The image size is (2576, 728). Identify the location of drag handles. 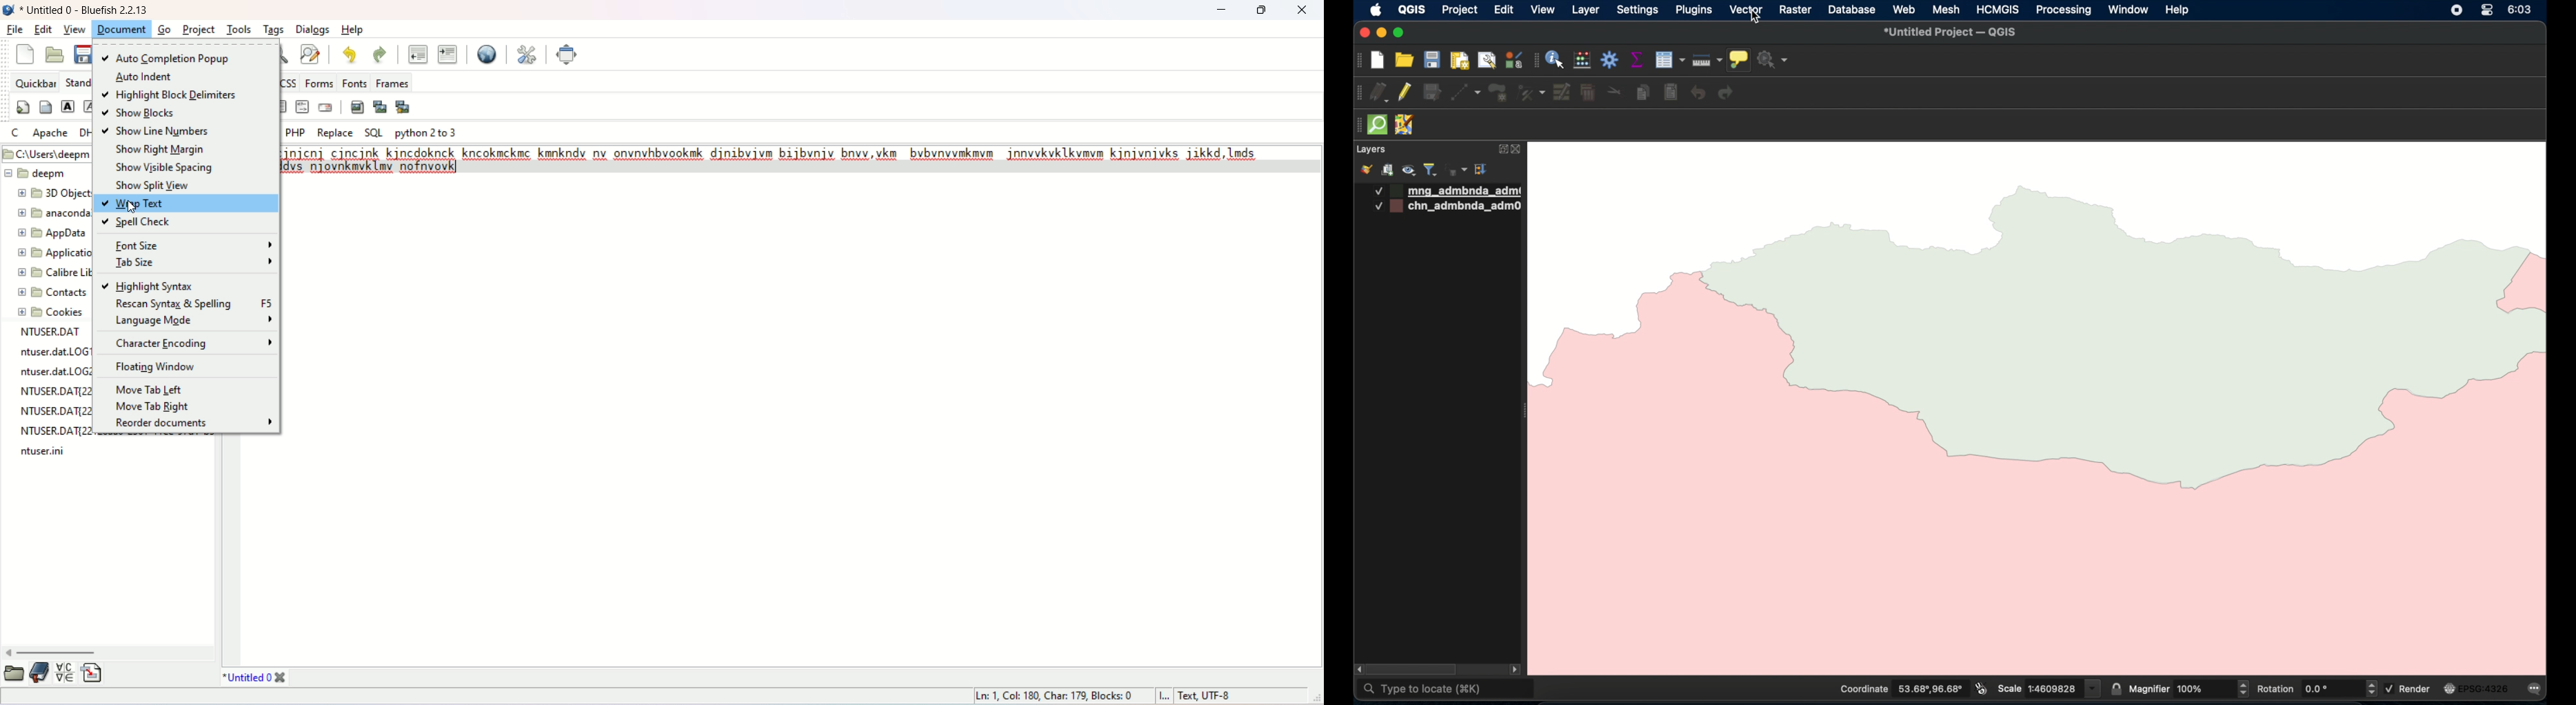
(1359, 93).